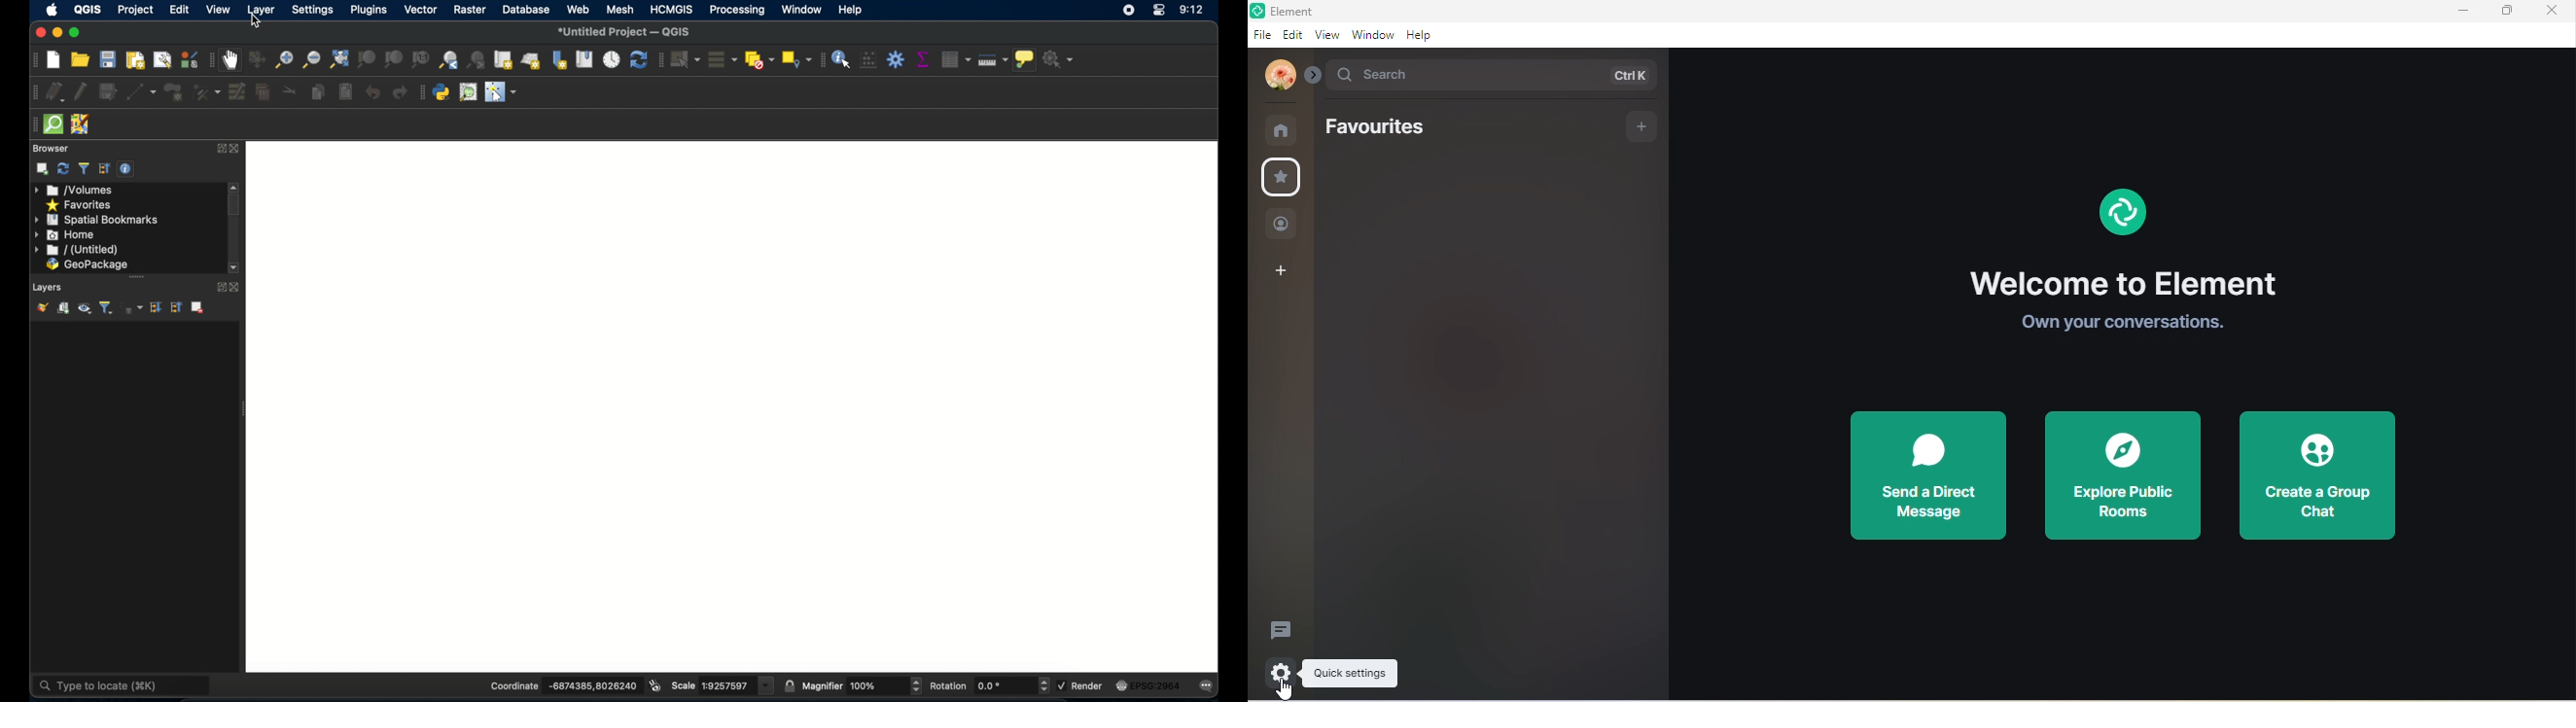  Describe the element at coordinates (231, 61) in the screenshot. I see `pan map` at that location.